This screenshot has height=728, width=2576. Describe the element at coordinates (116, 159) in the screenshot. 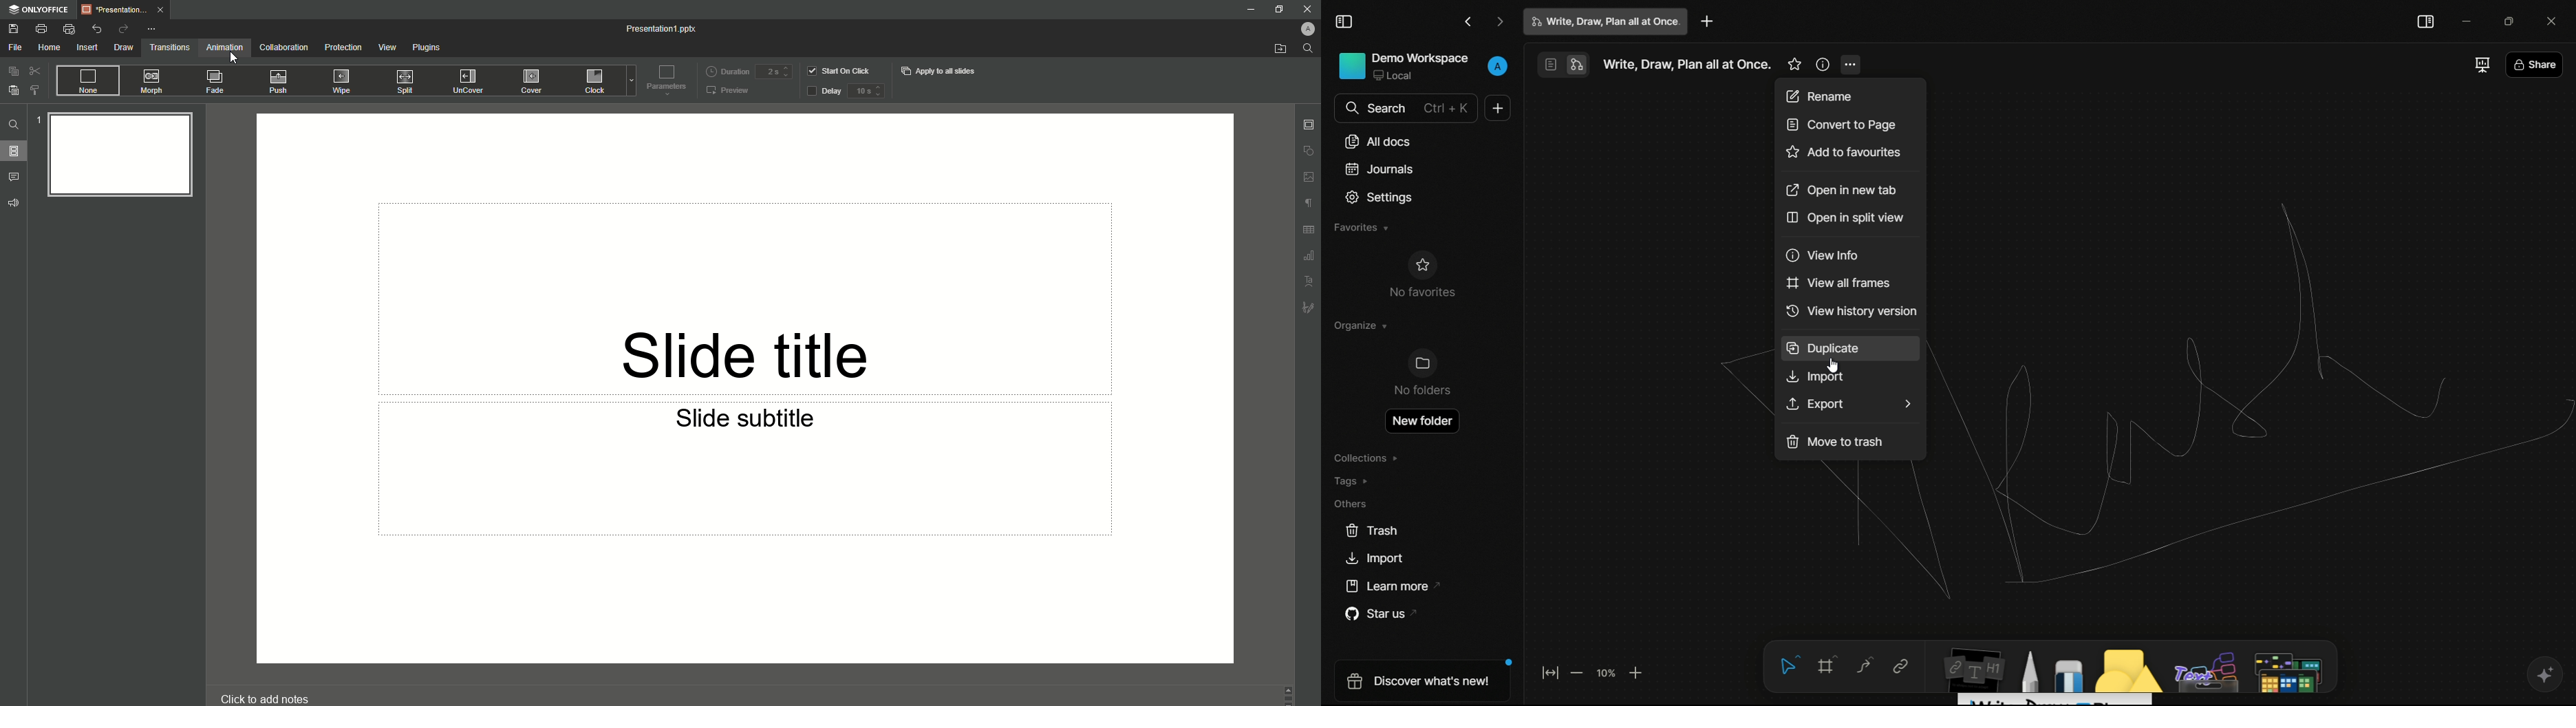

I see `Slide Preview` at that location.